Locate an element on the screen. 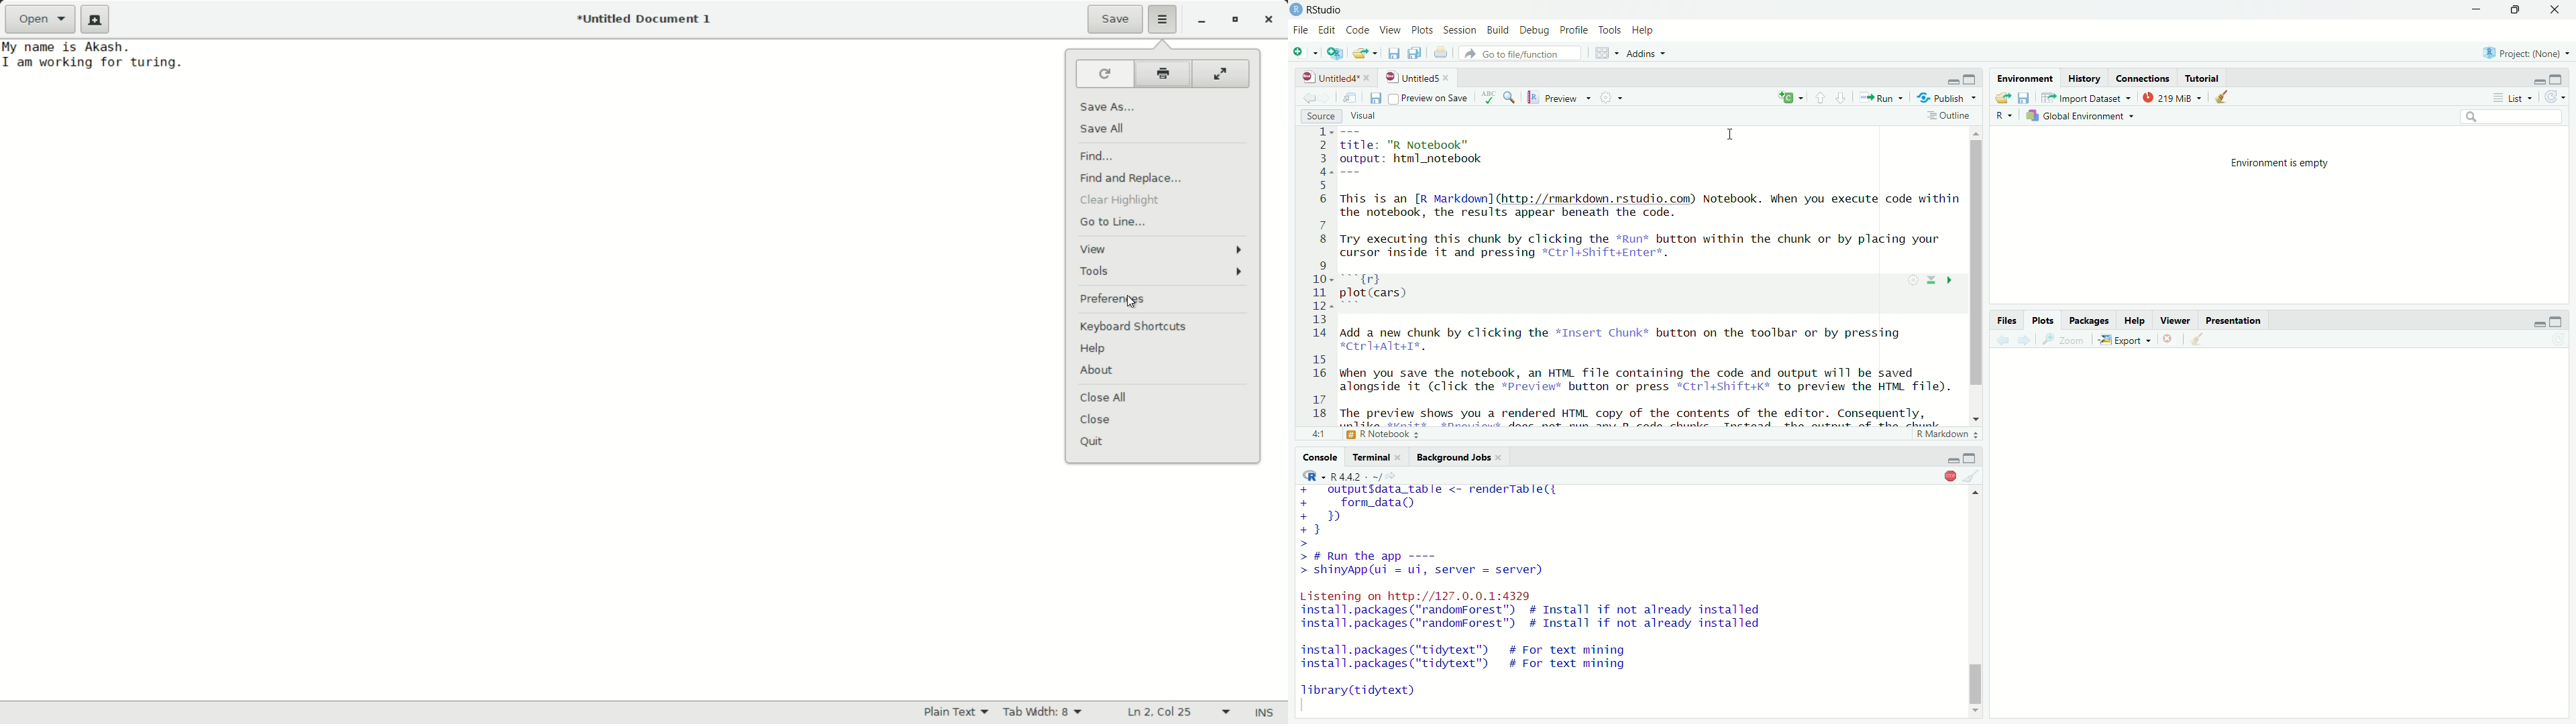 This screenshot has height=728, width=2576. Plots is located at coordinates (1423, 30).